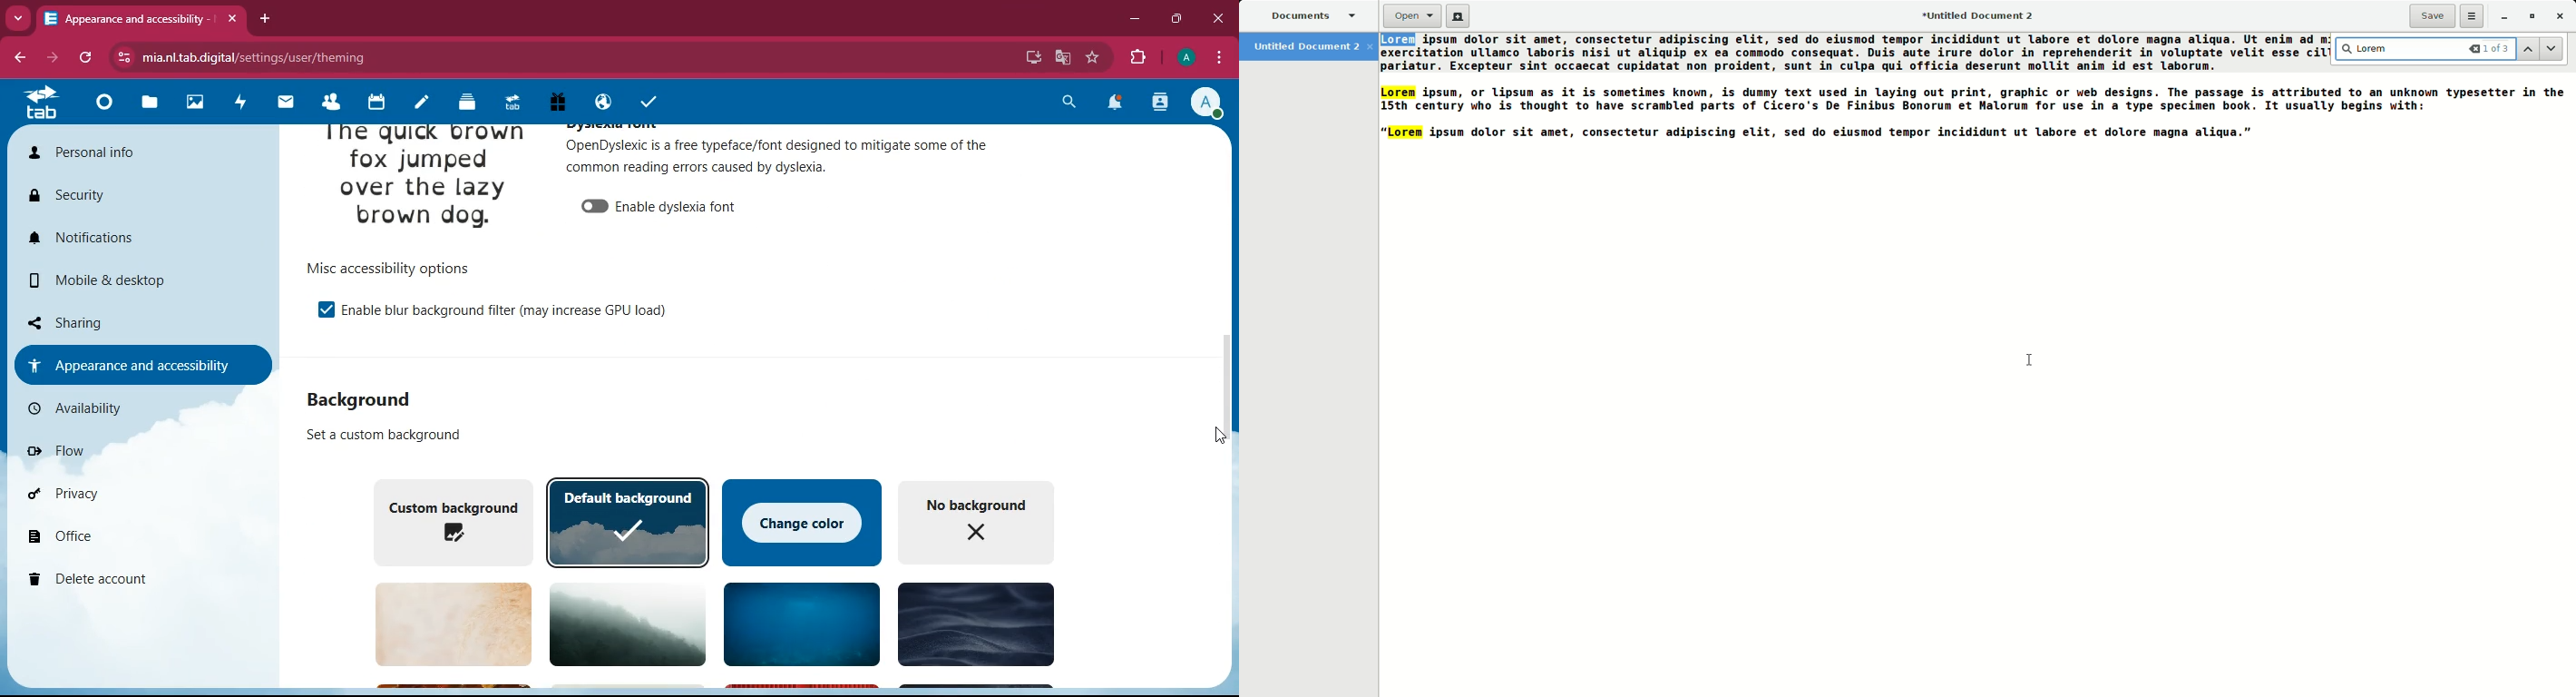 The width and height of the screenshot is (2576, 700). Describe the element at coordinates (977, 521) in the screenshot. I see `no background` at that location.